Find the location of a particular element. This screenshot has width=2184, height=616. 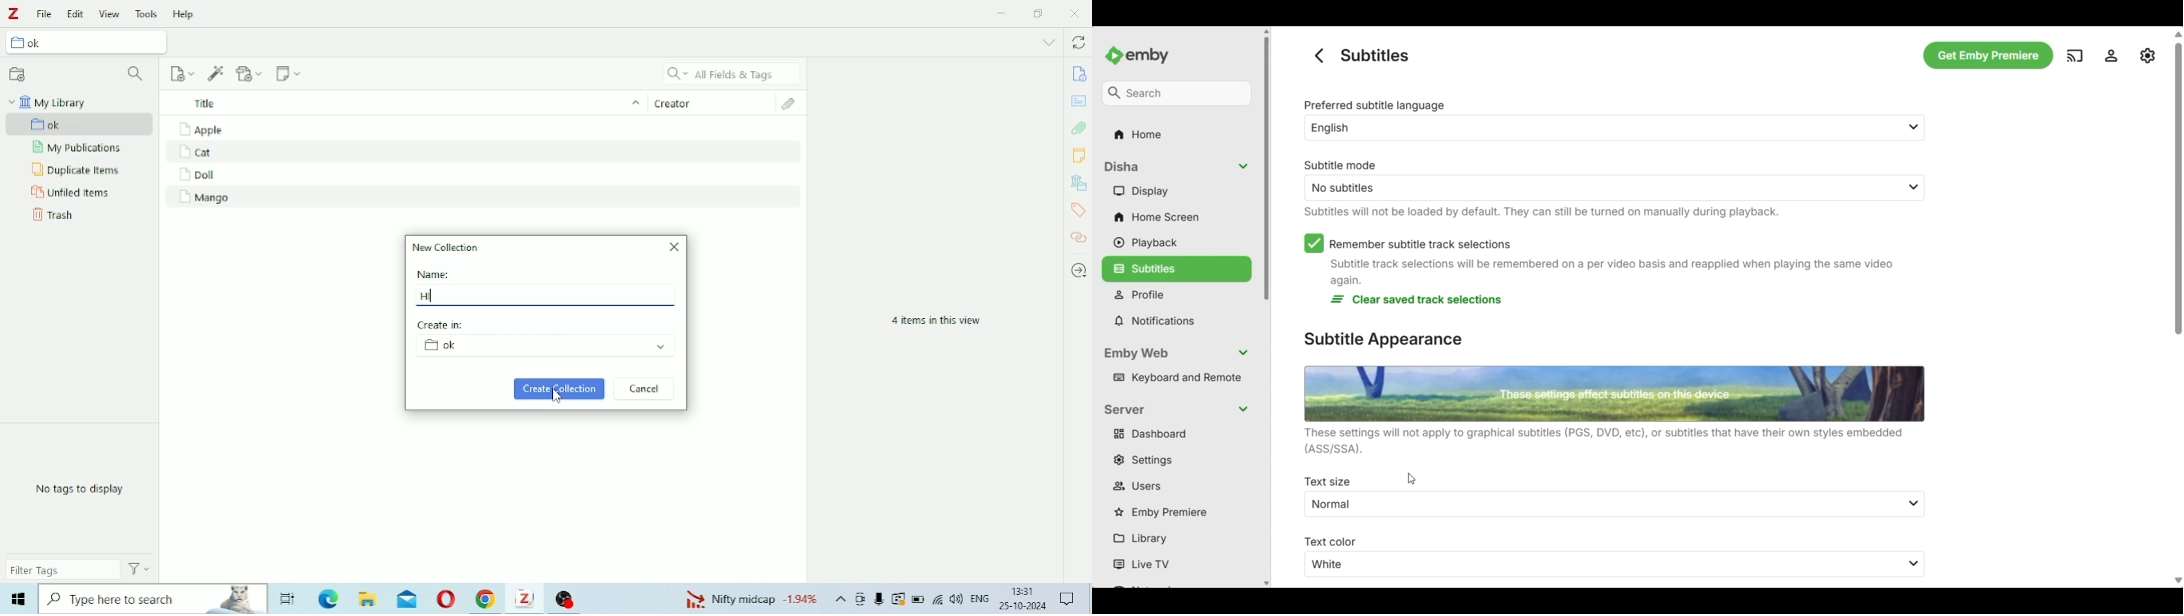

Google Chrome is located at coordinates (487, 599).